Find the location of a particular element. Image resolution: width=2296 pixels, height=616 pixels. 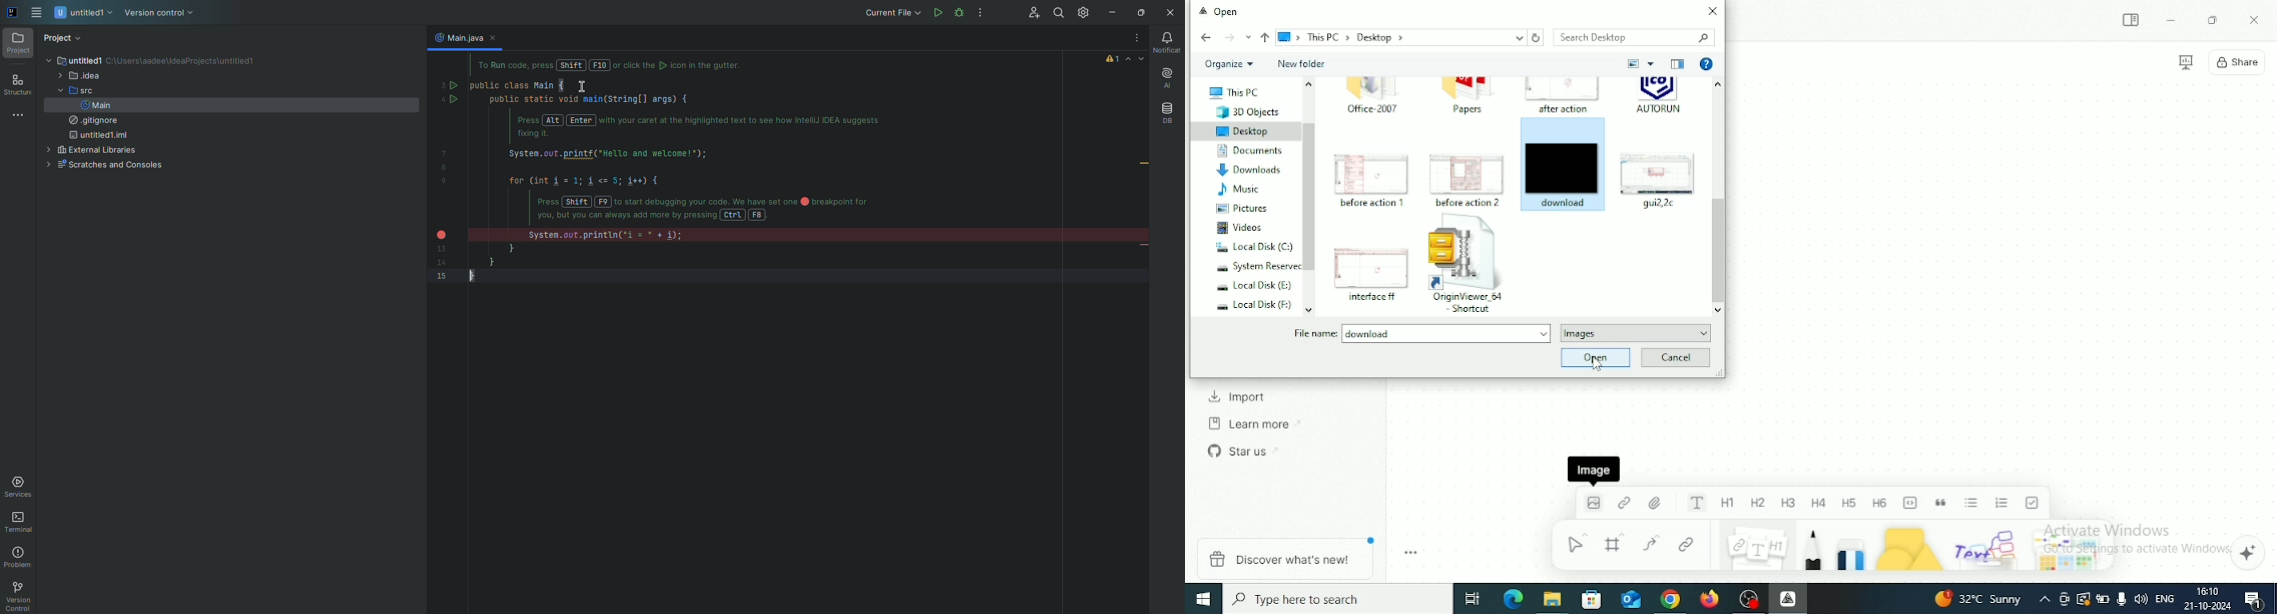

Import is located at coordinates (1238, 397).